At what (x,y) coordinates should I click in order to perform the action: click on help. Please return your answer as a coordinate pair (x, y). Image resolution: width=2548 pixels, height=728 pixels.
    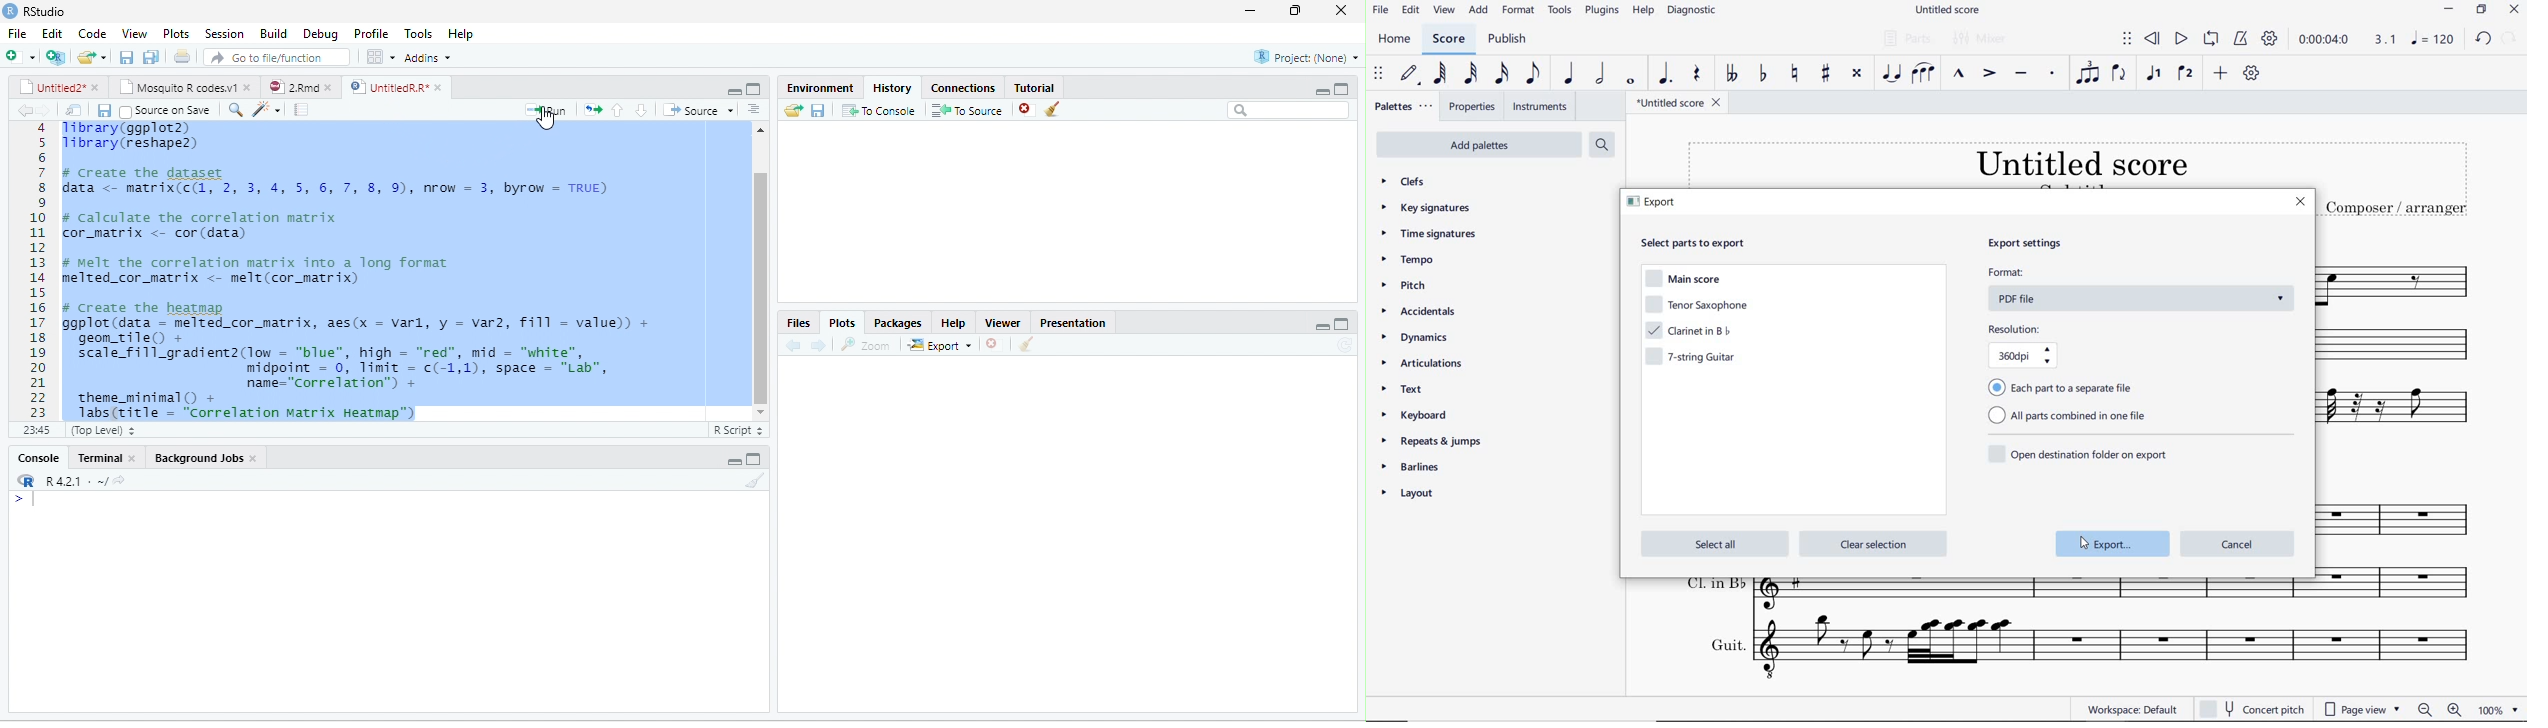
    Looking at the image, I should click on (468, 34).